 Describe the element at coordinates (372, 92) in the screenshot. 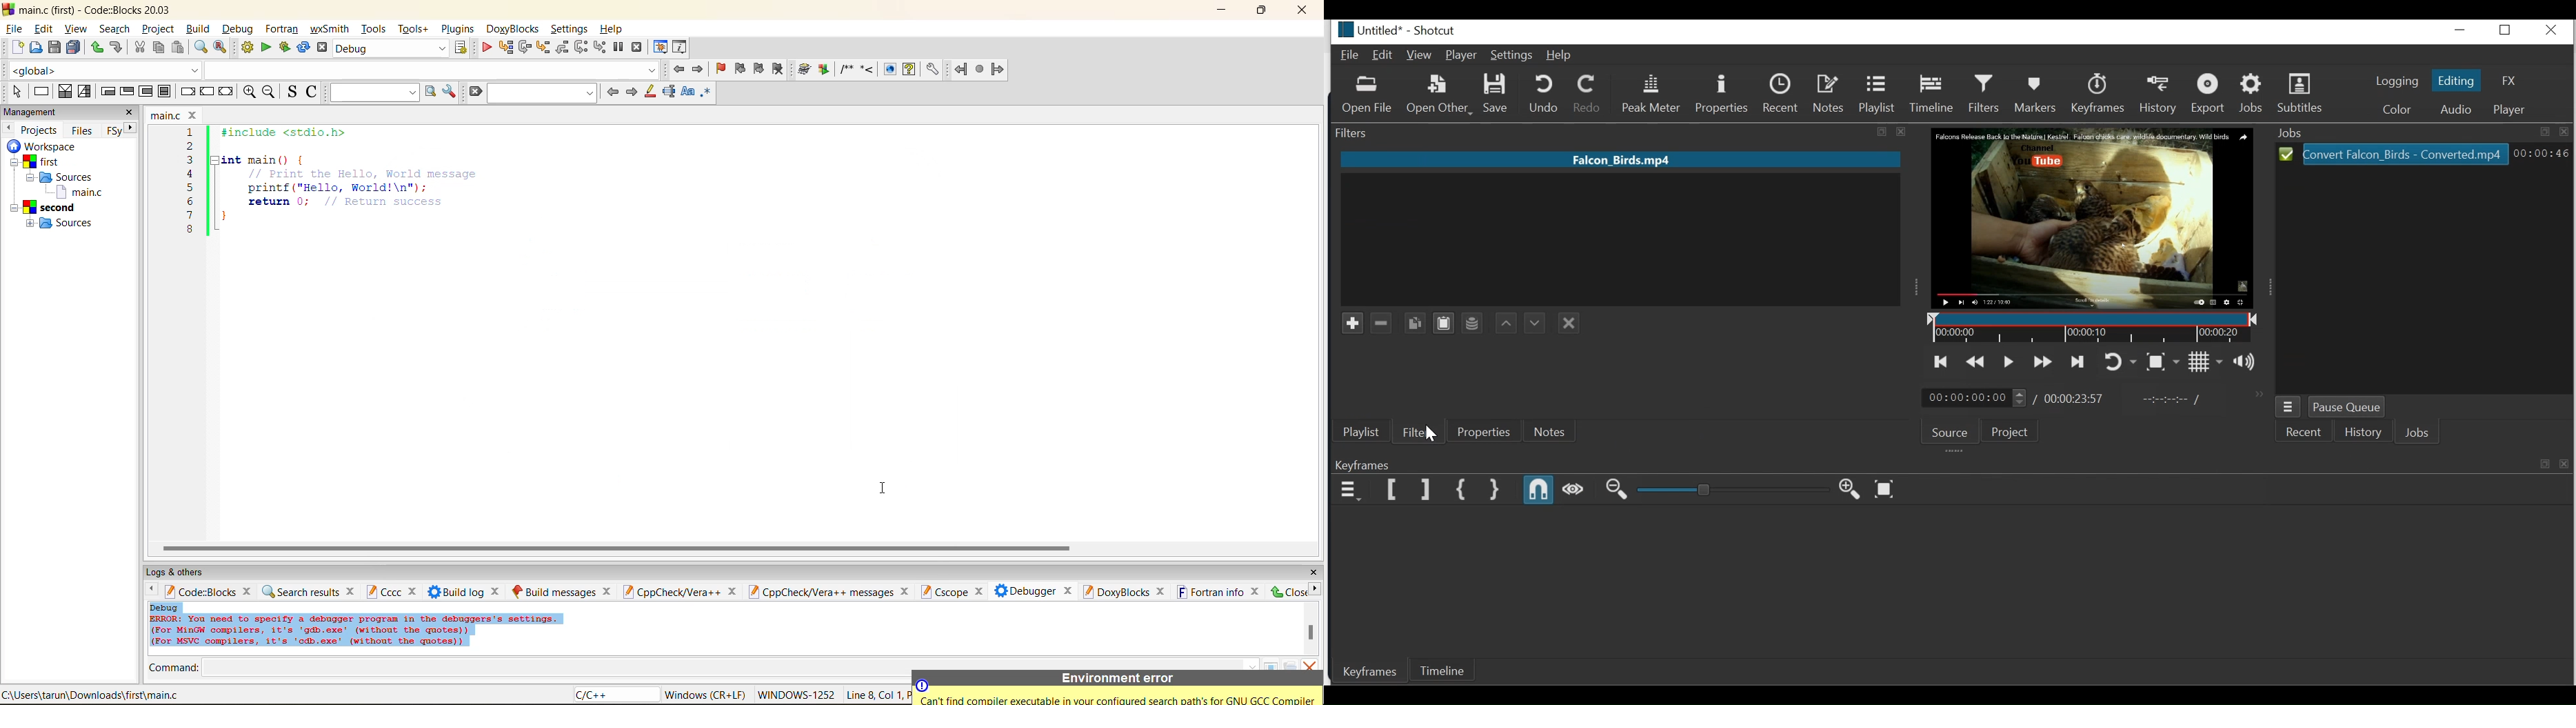

I see `text to search` at that location.